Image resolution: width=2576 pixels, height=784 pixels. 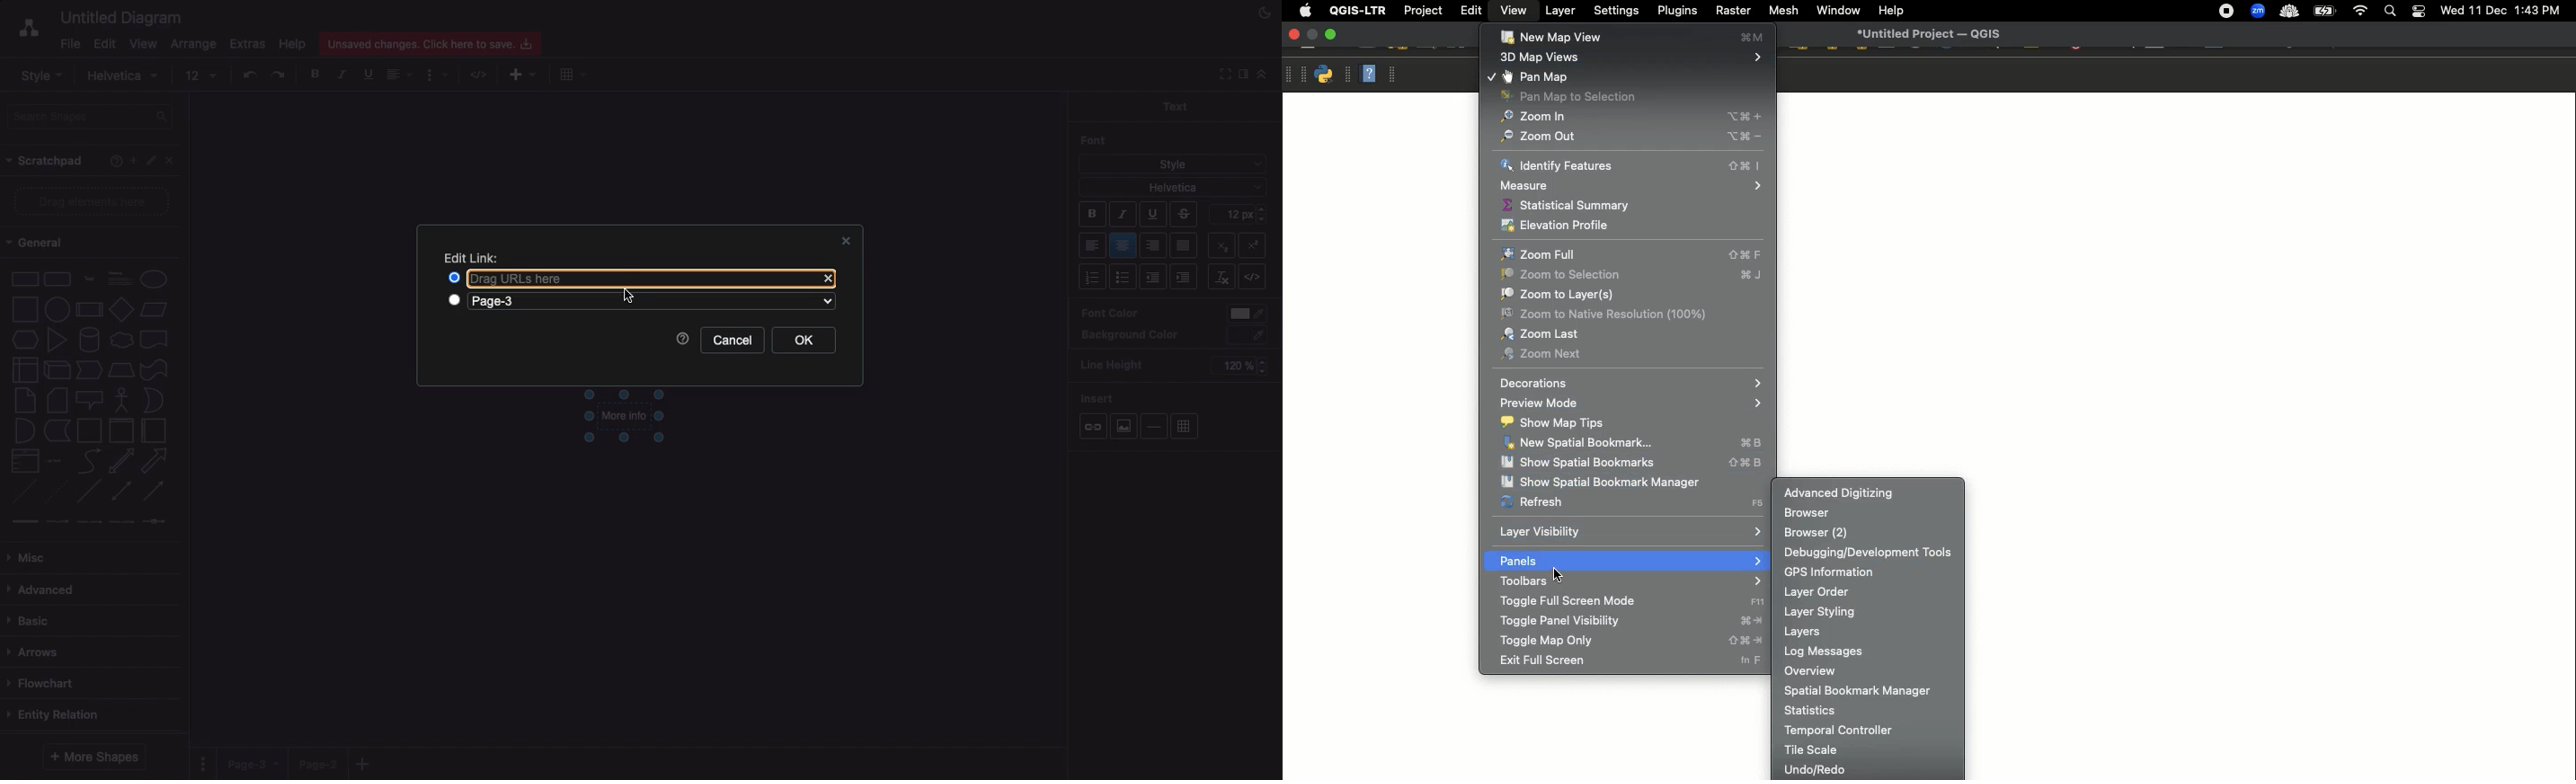 What do you see at coordinates (366, 763) in the screenshot?
I see `Add` at bounding box center [366, 763].